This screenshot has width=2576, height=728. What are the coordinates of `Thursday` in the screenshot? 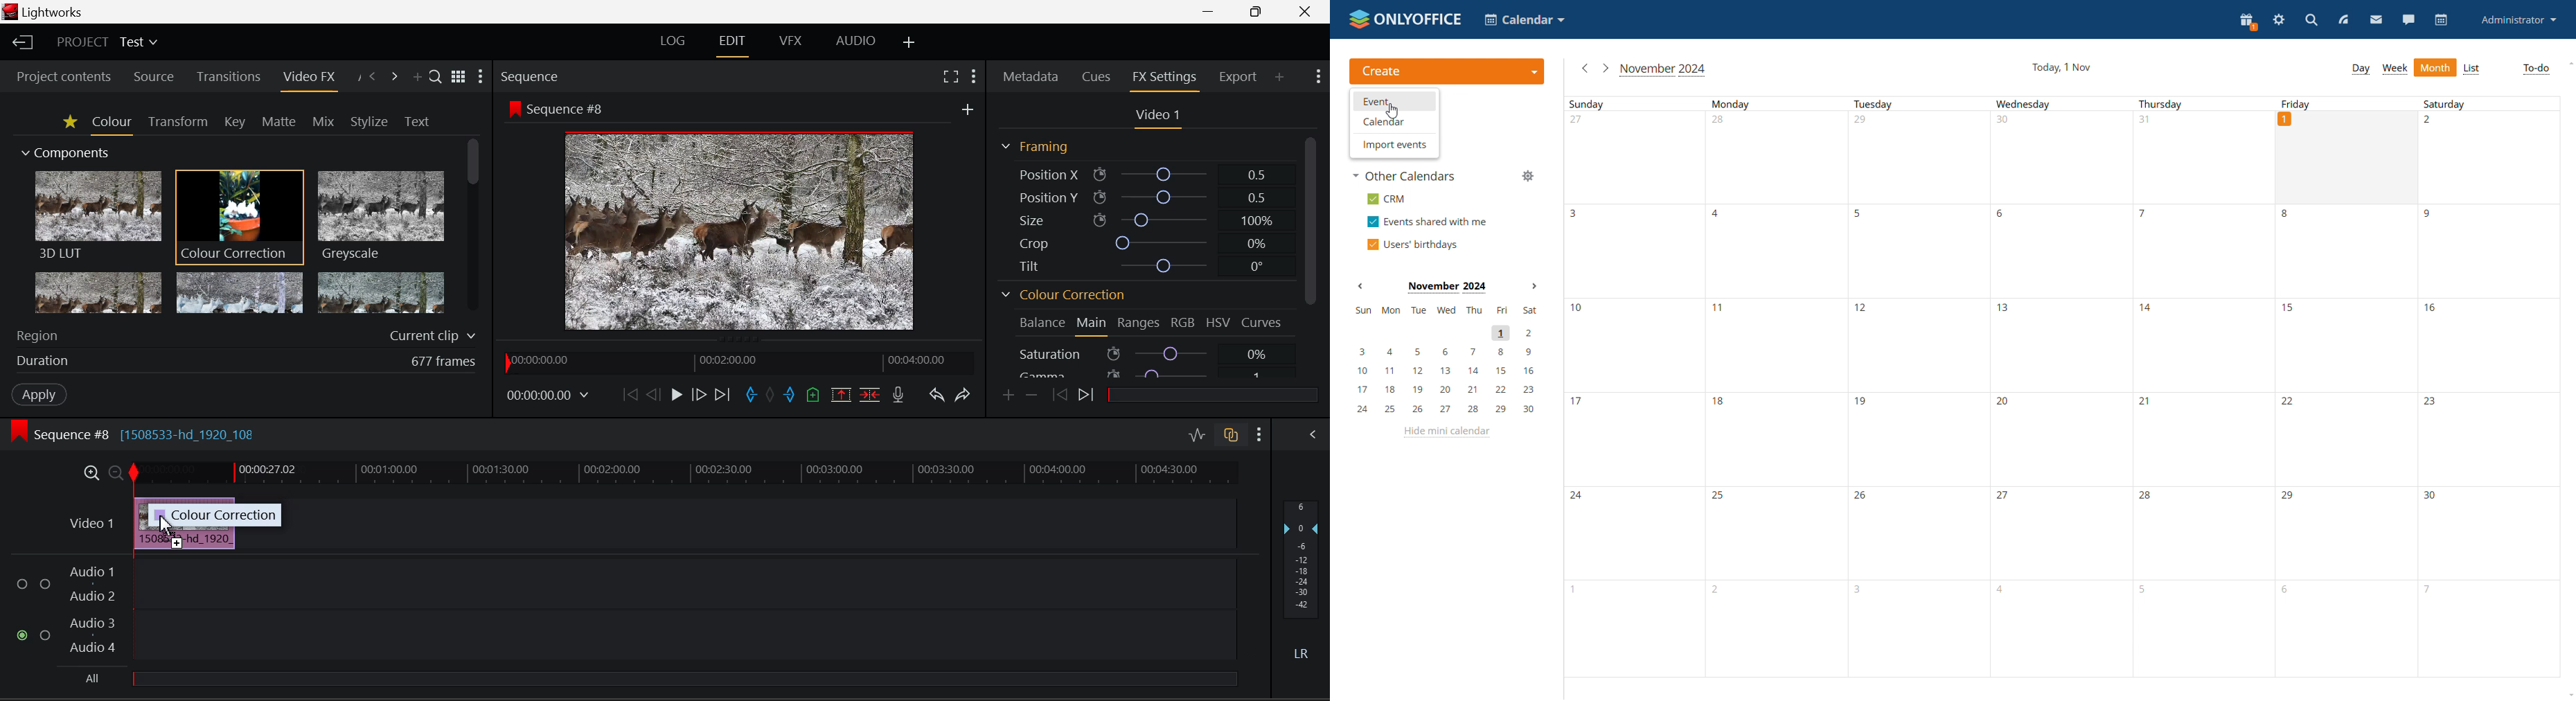 It's located at (2204, 387).